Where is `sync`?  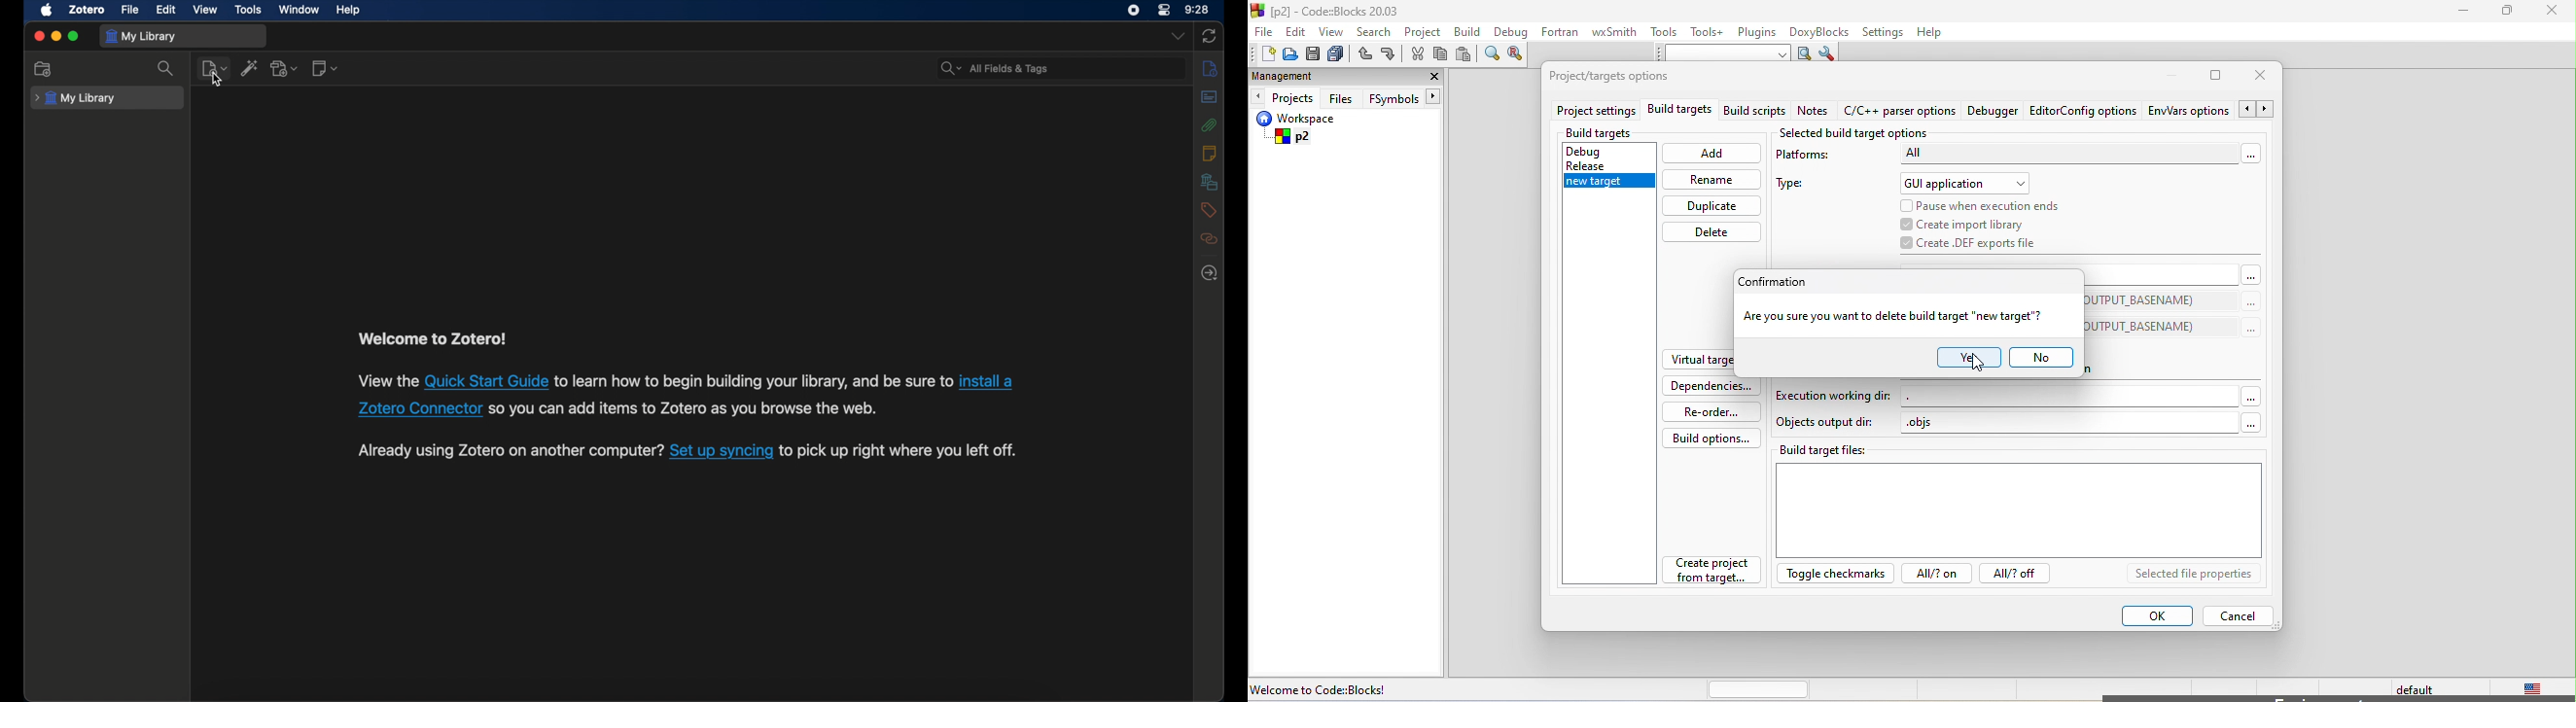
sync is located at coordinates (1210, 37).